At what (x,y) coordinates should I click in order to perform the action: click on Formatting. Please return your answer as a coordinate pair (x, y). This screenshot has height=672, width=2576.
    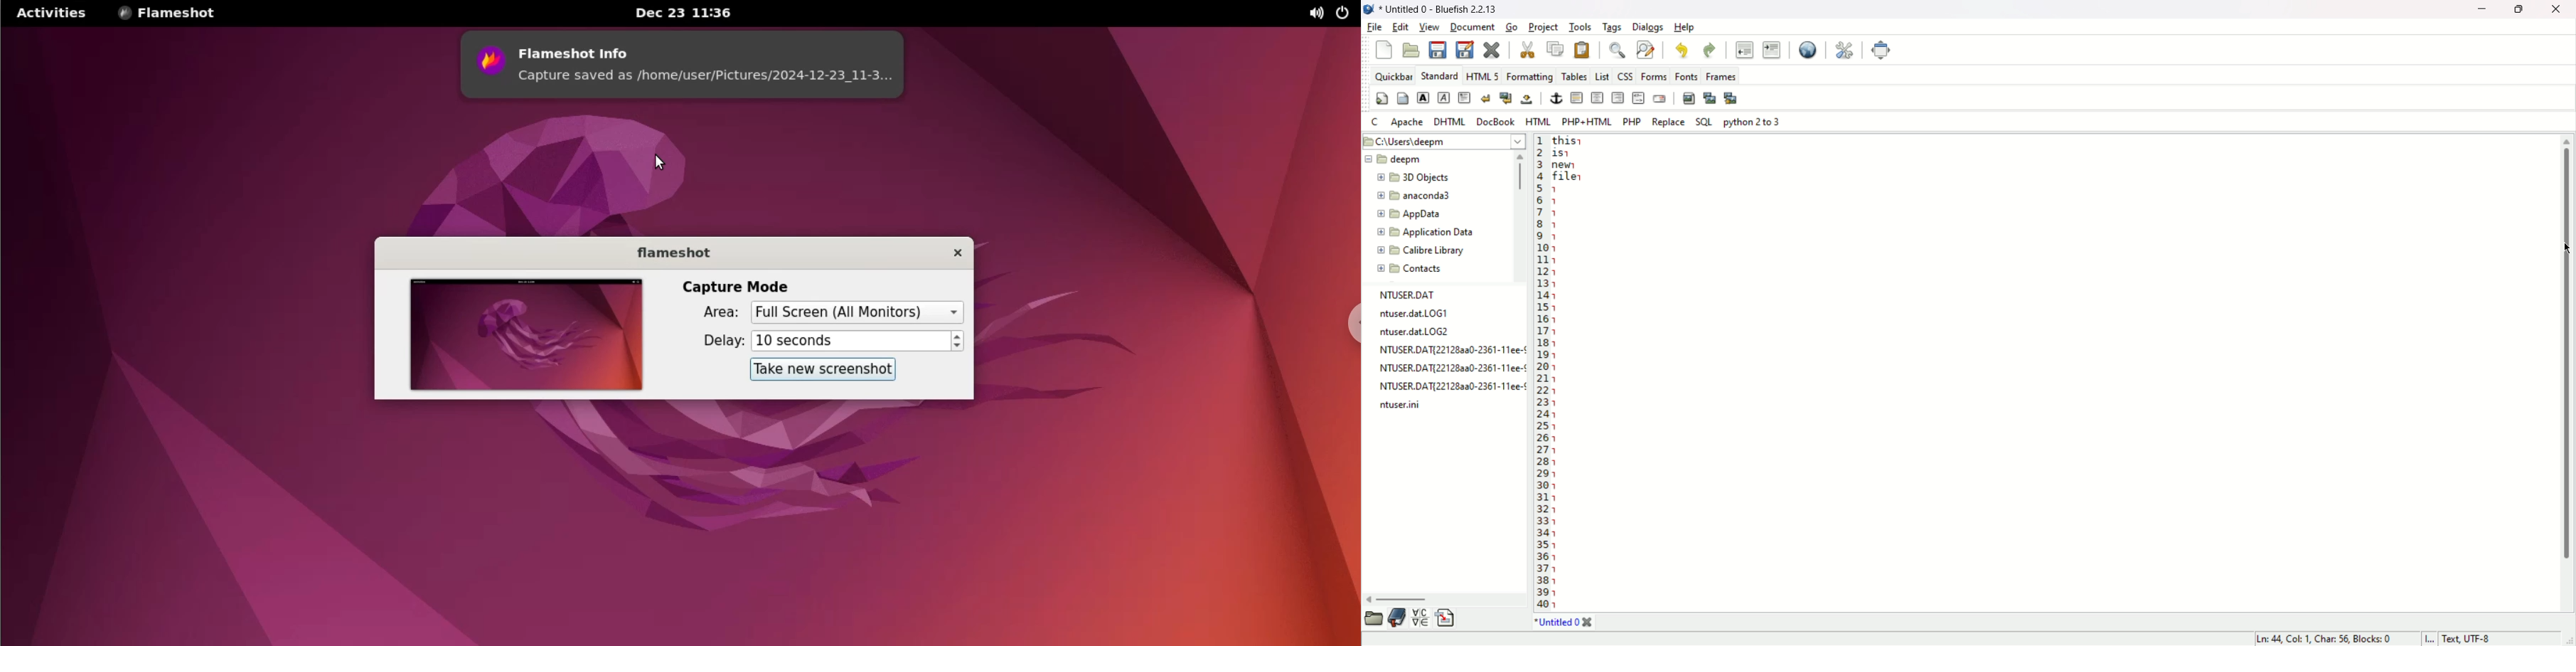
    Looking at the image, I should click on (1529, 76).